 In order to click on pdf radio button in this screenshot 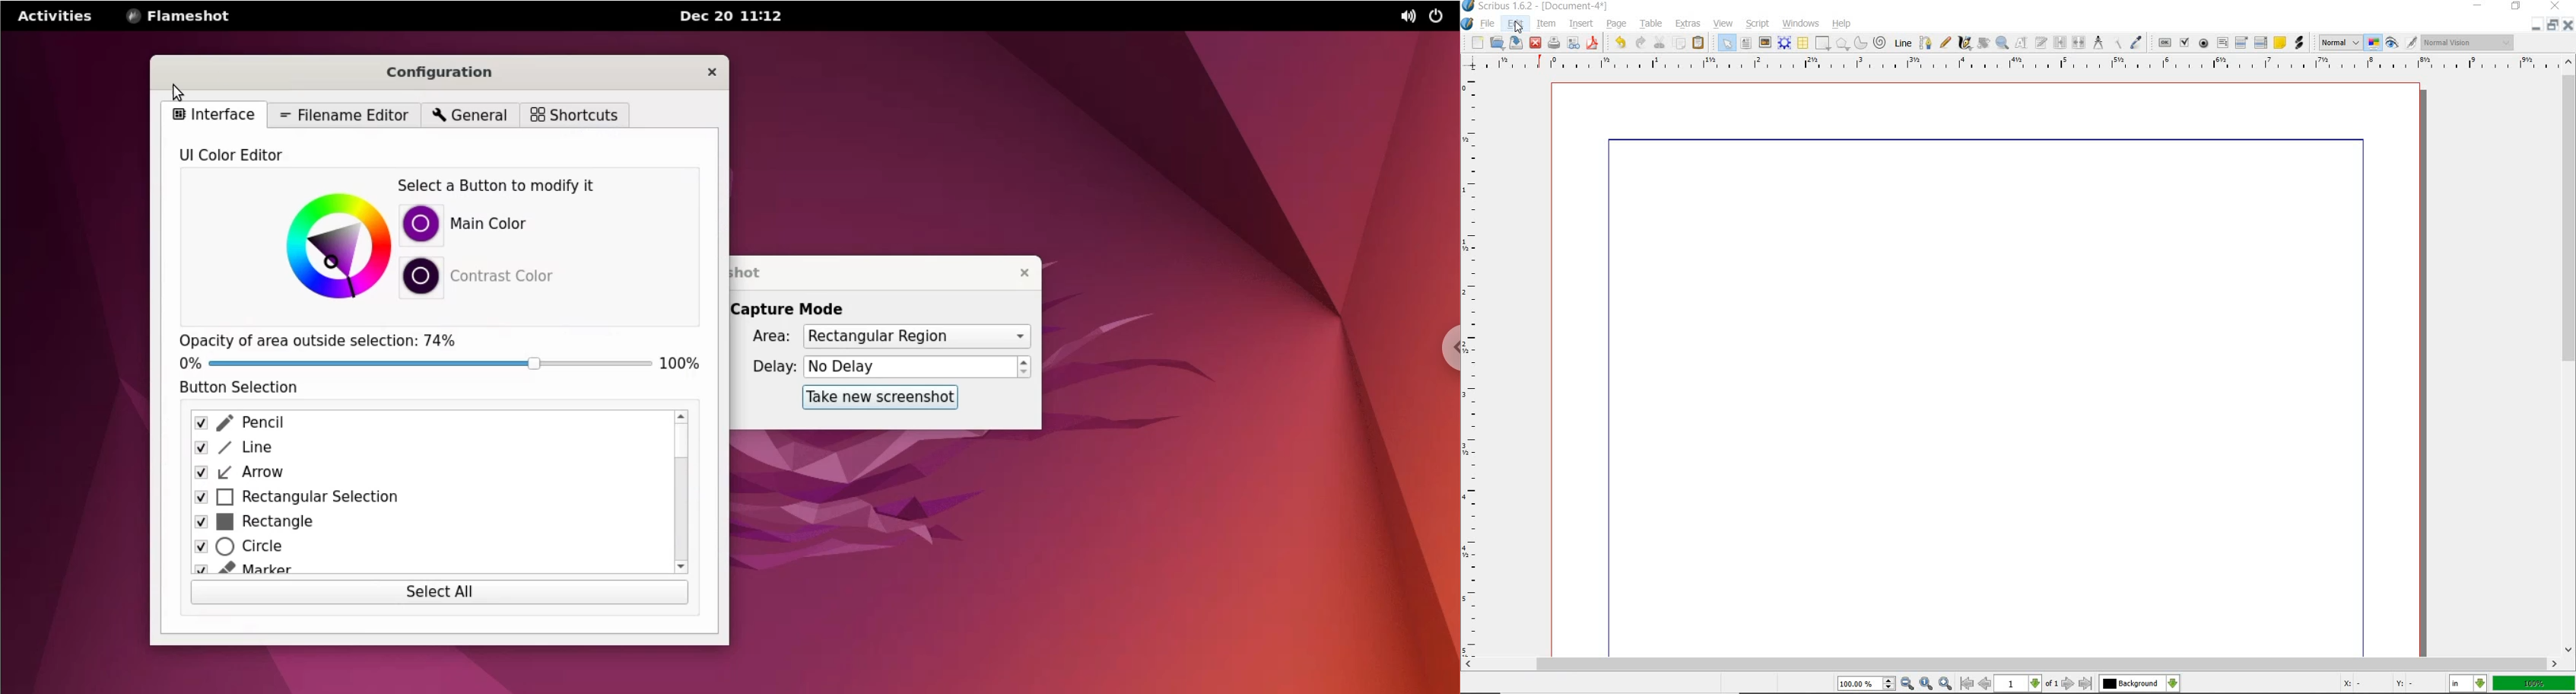, I will do `click(2203, 43)`.